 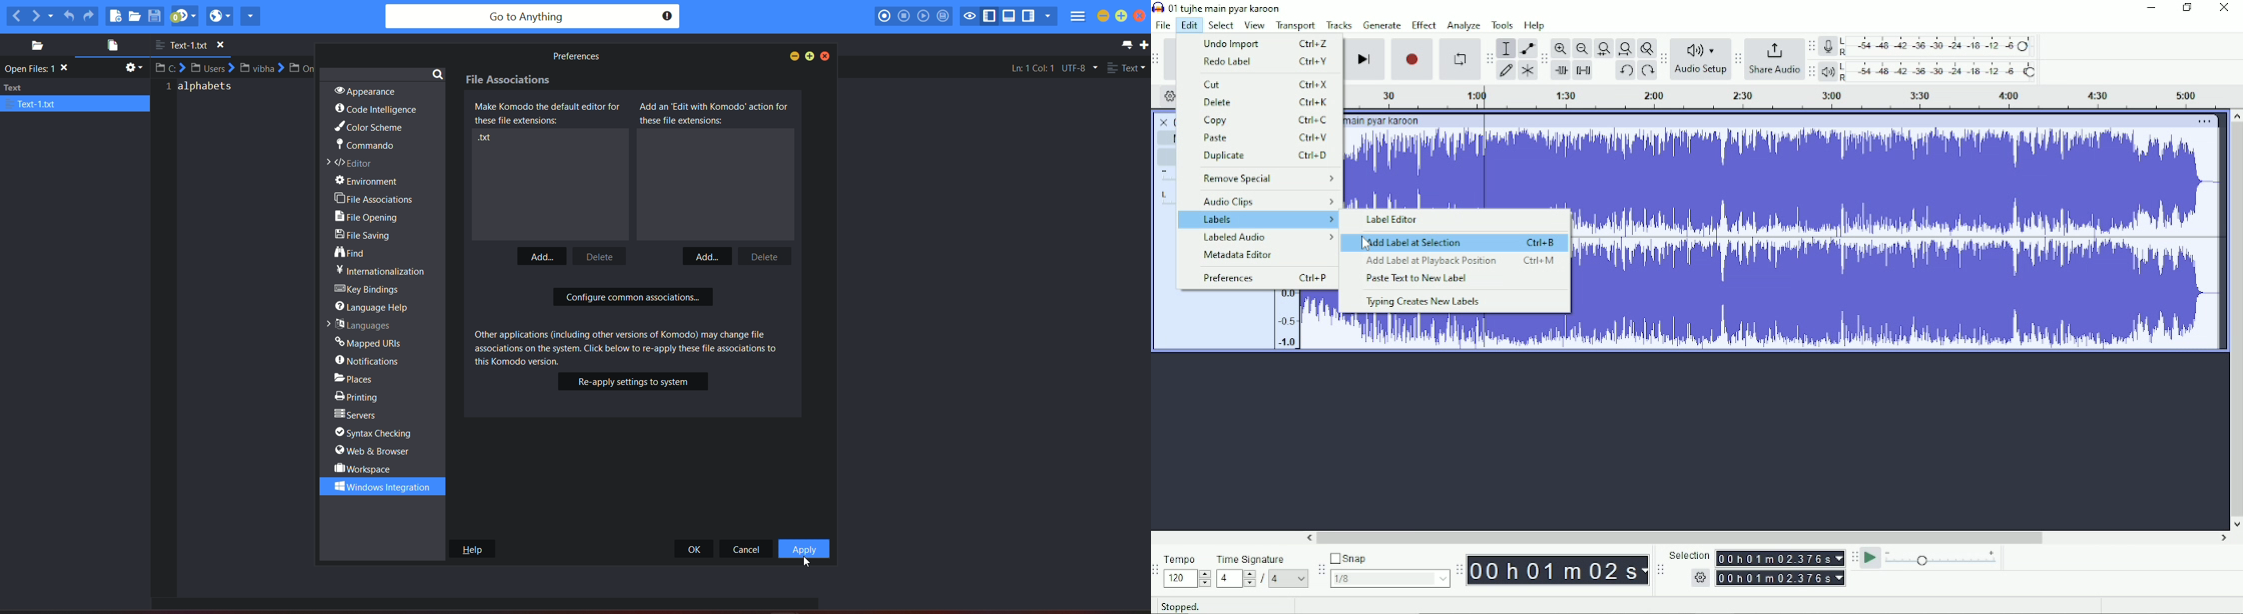 I want to click on Time, so click(x=1557, y=570).